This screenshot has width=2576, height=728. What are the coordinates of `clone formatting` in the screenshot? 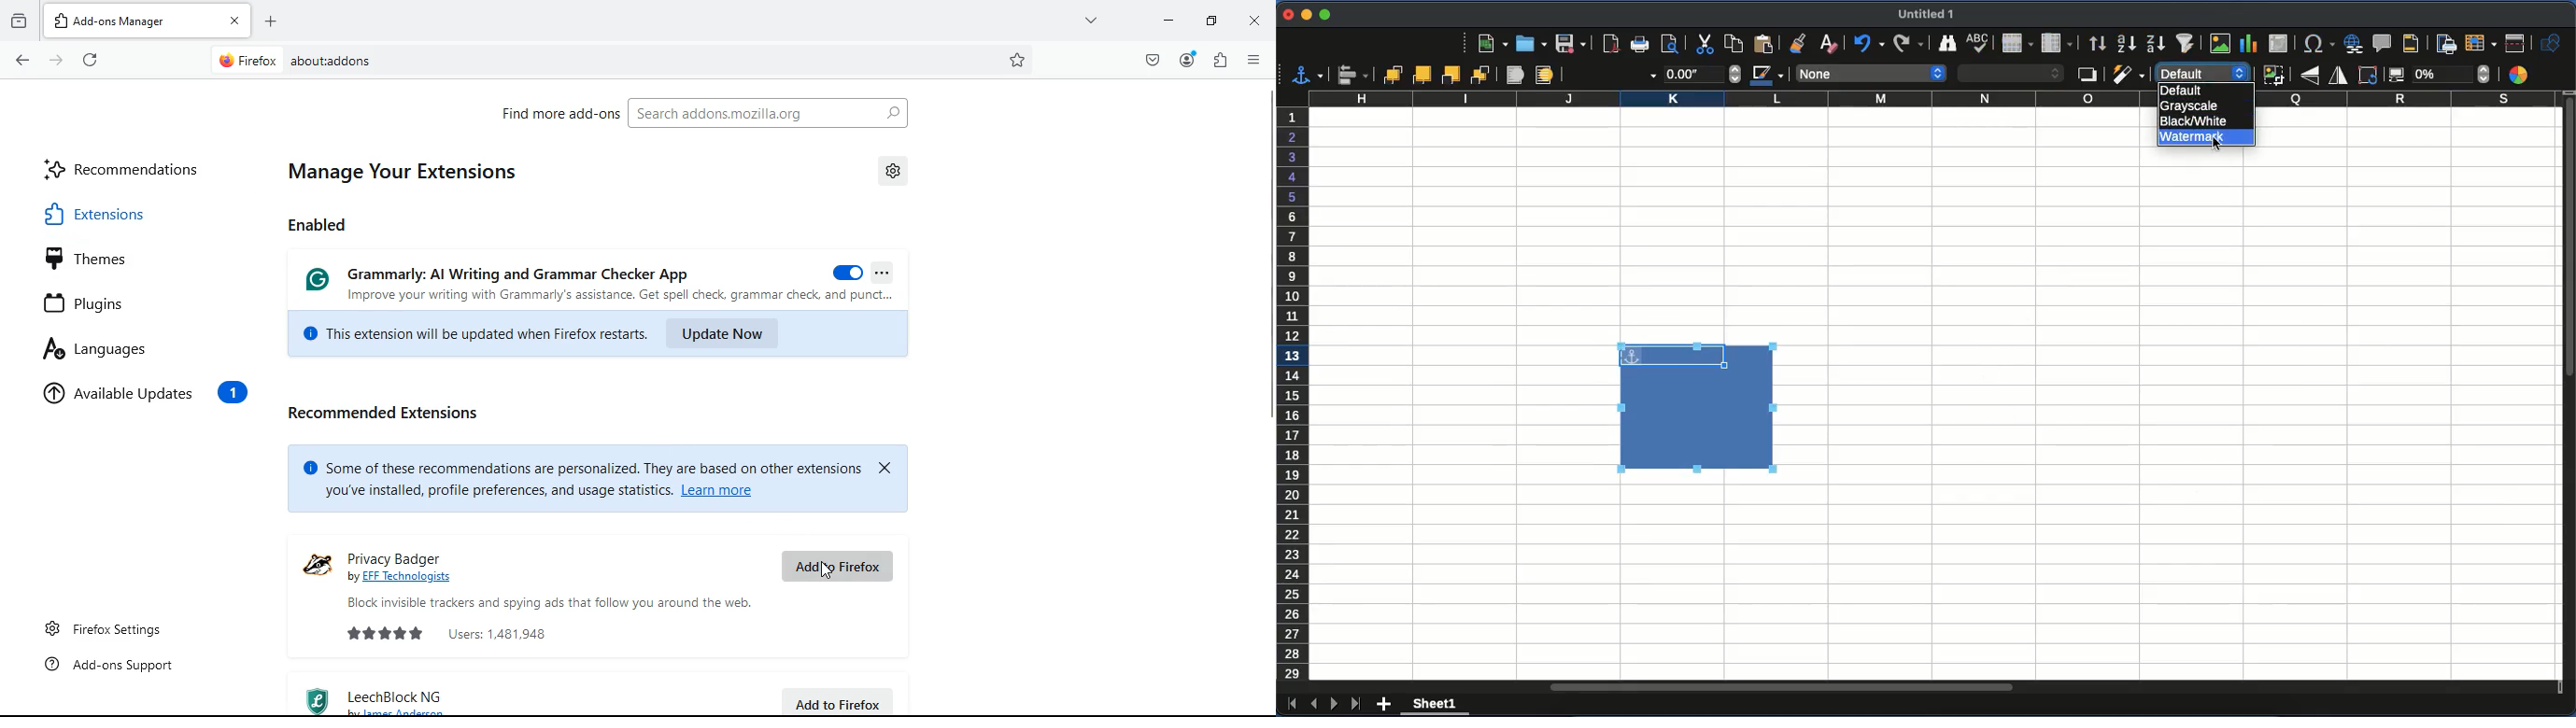 It's located at (1807, 42).